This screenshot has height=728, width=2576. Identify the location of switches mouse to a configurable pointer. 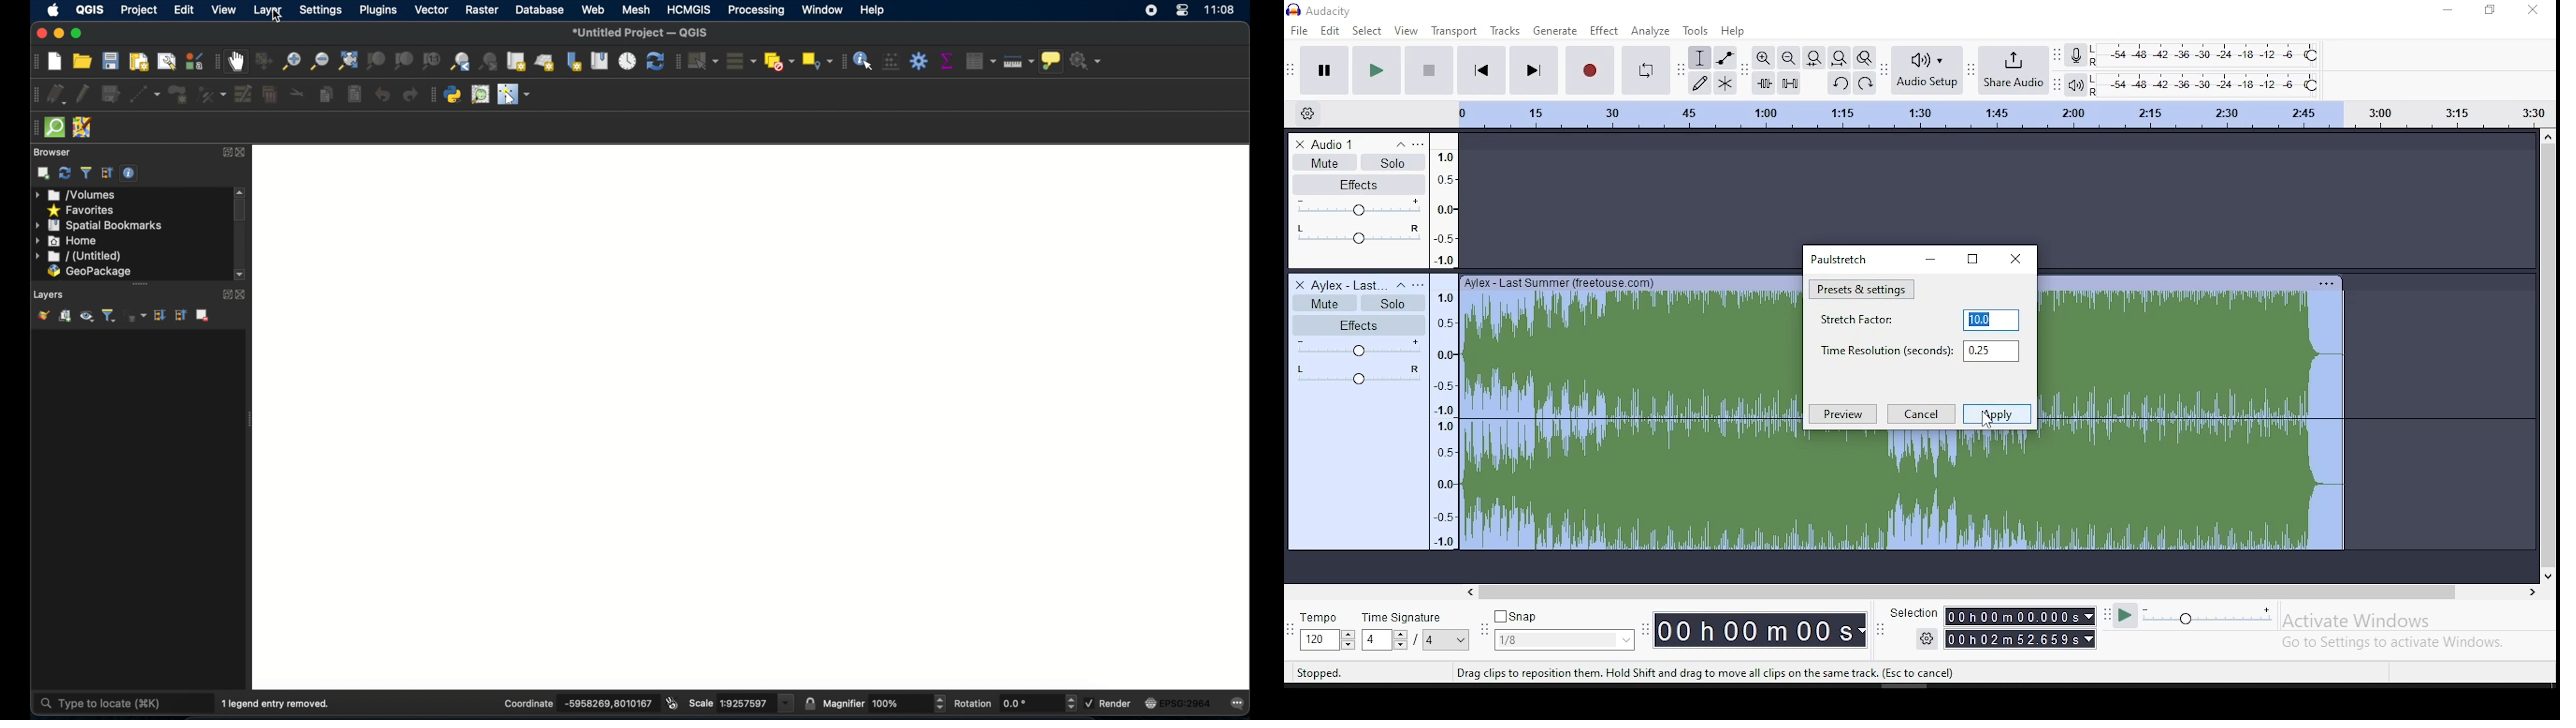
(517, 96).